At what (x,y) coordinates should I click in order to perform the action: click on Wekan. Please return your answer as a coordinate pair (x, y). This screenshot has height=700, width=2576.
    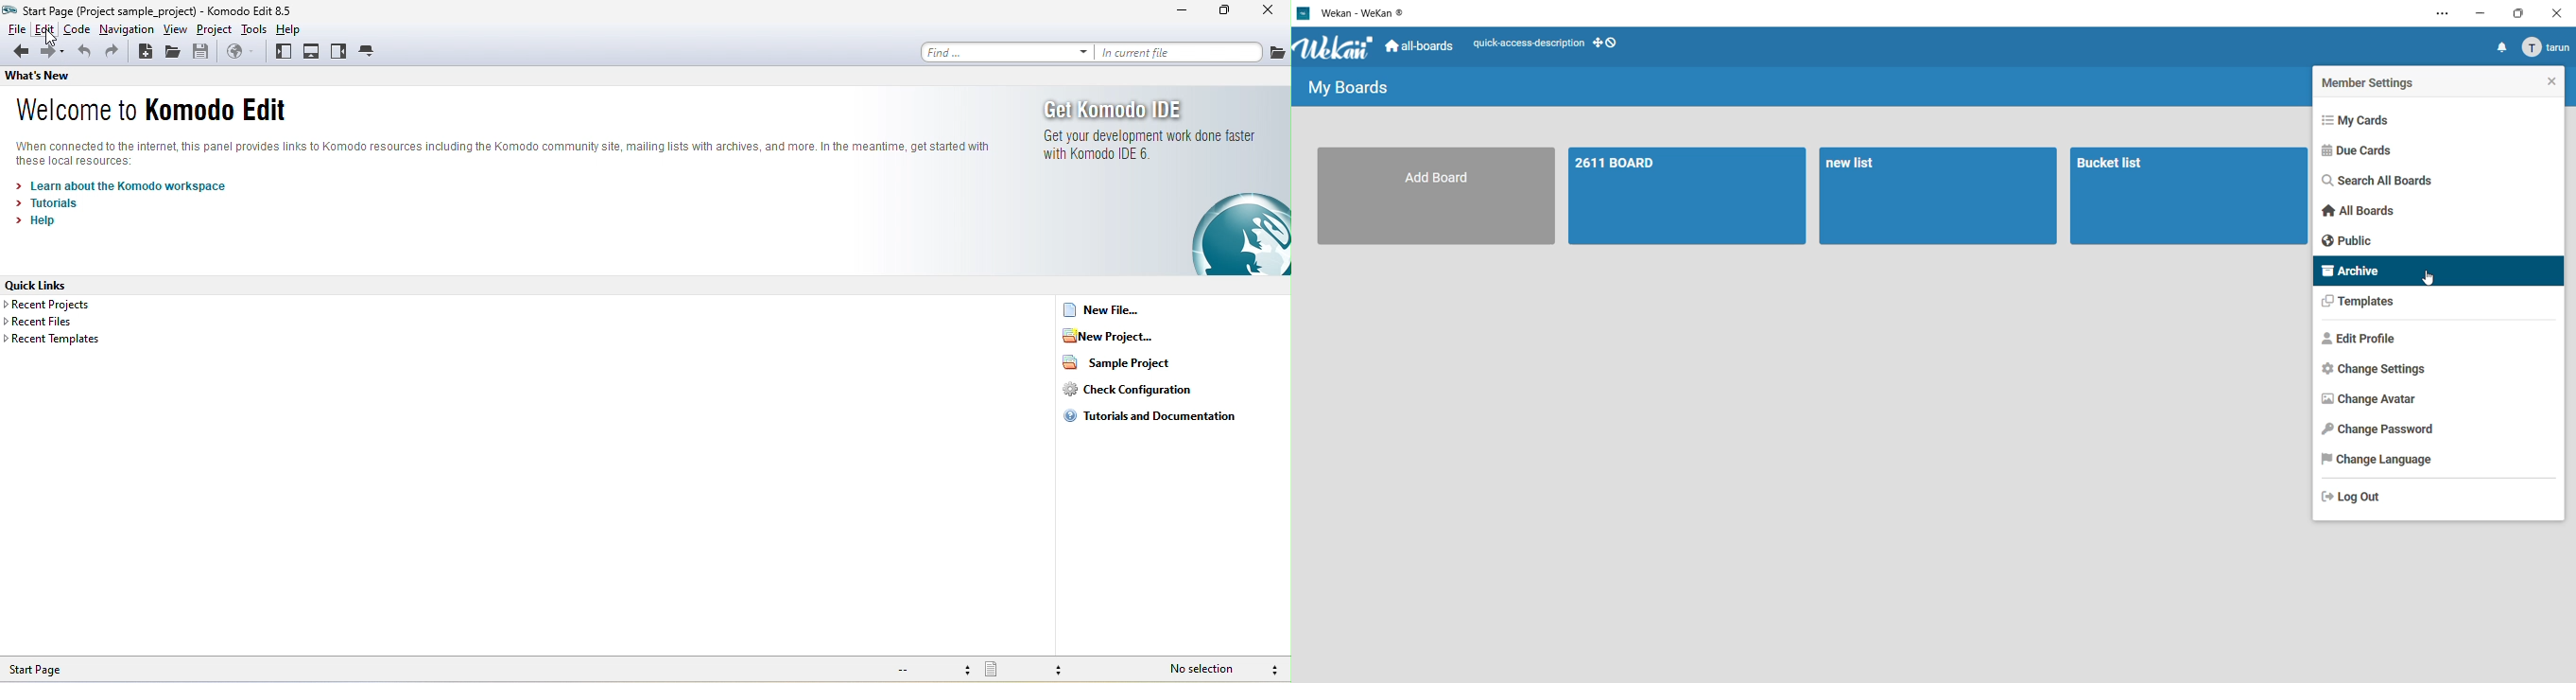
    Looking at the image, I should click on (1335, 46).